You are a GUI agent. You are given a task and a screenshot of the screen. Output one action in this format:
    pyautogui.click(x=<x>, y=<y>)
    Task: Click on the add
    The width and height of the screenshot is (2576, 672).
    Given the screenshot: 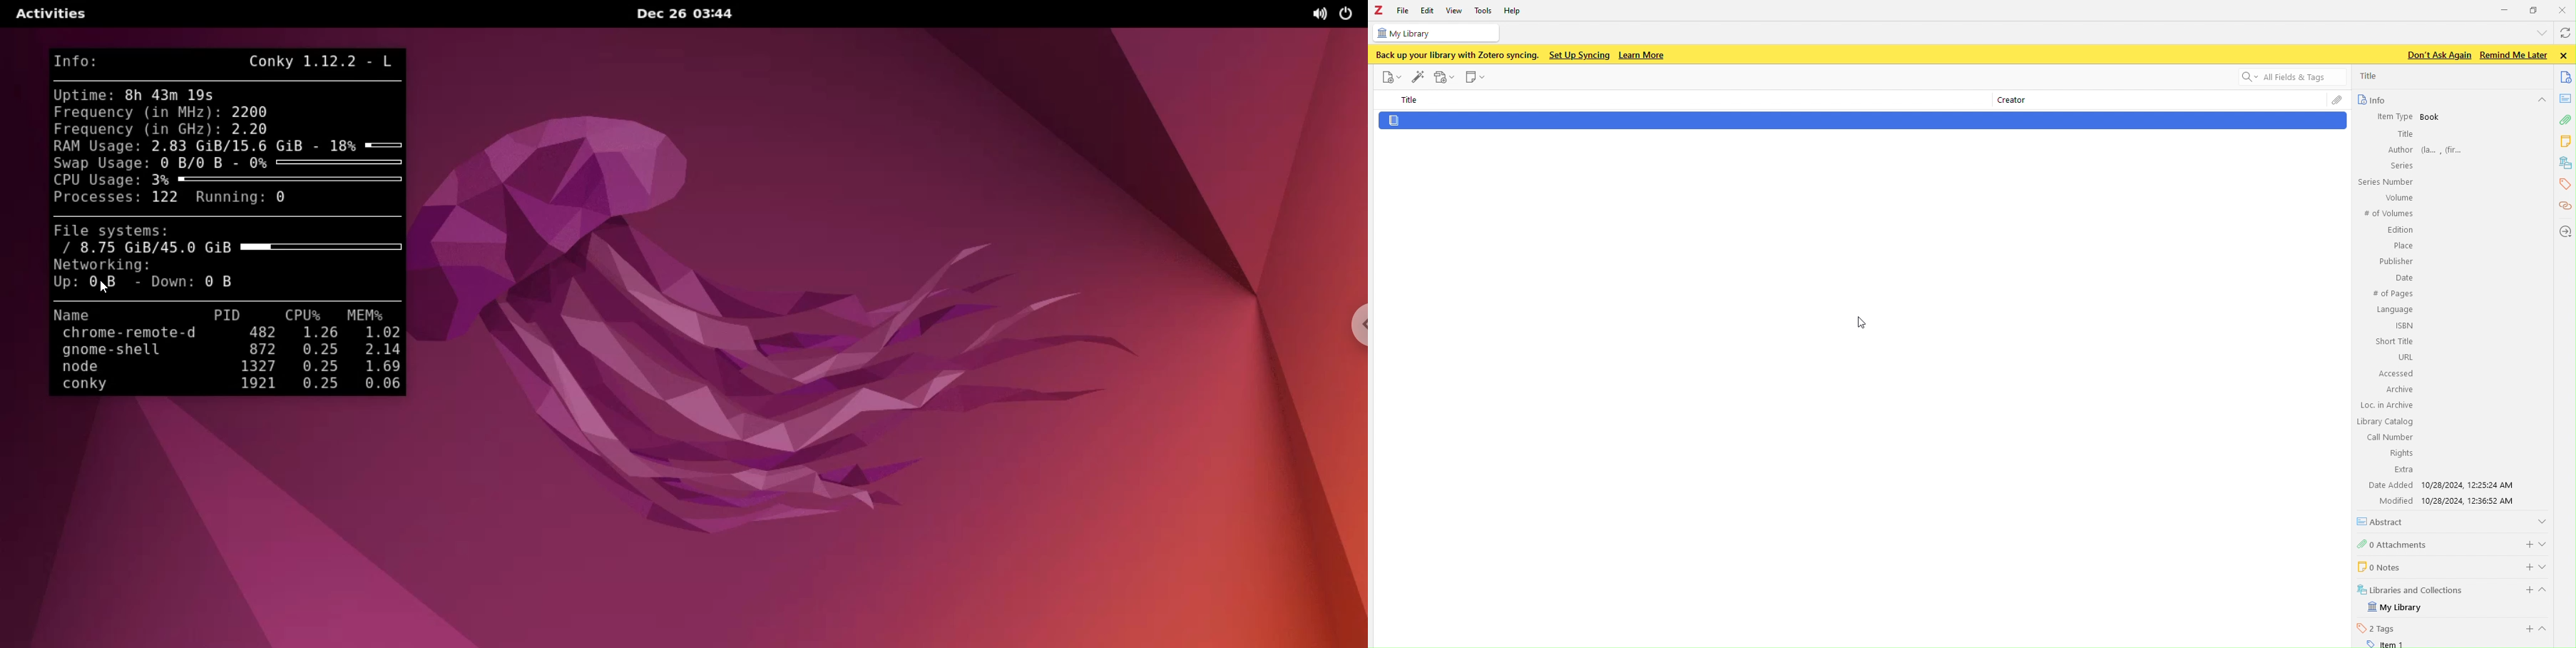 What is the action you would take?
    pyautogui.click(x=2526, y=543)
    